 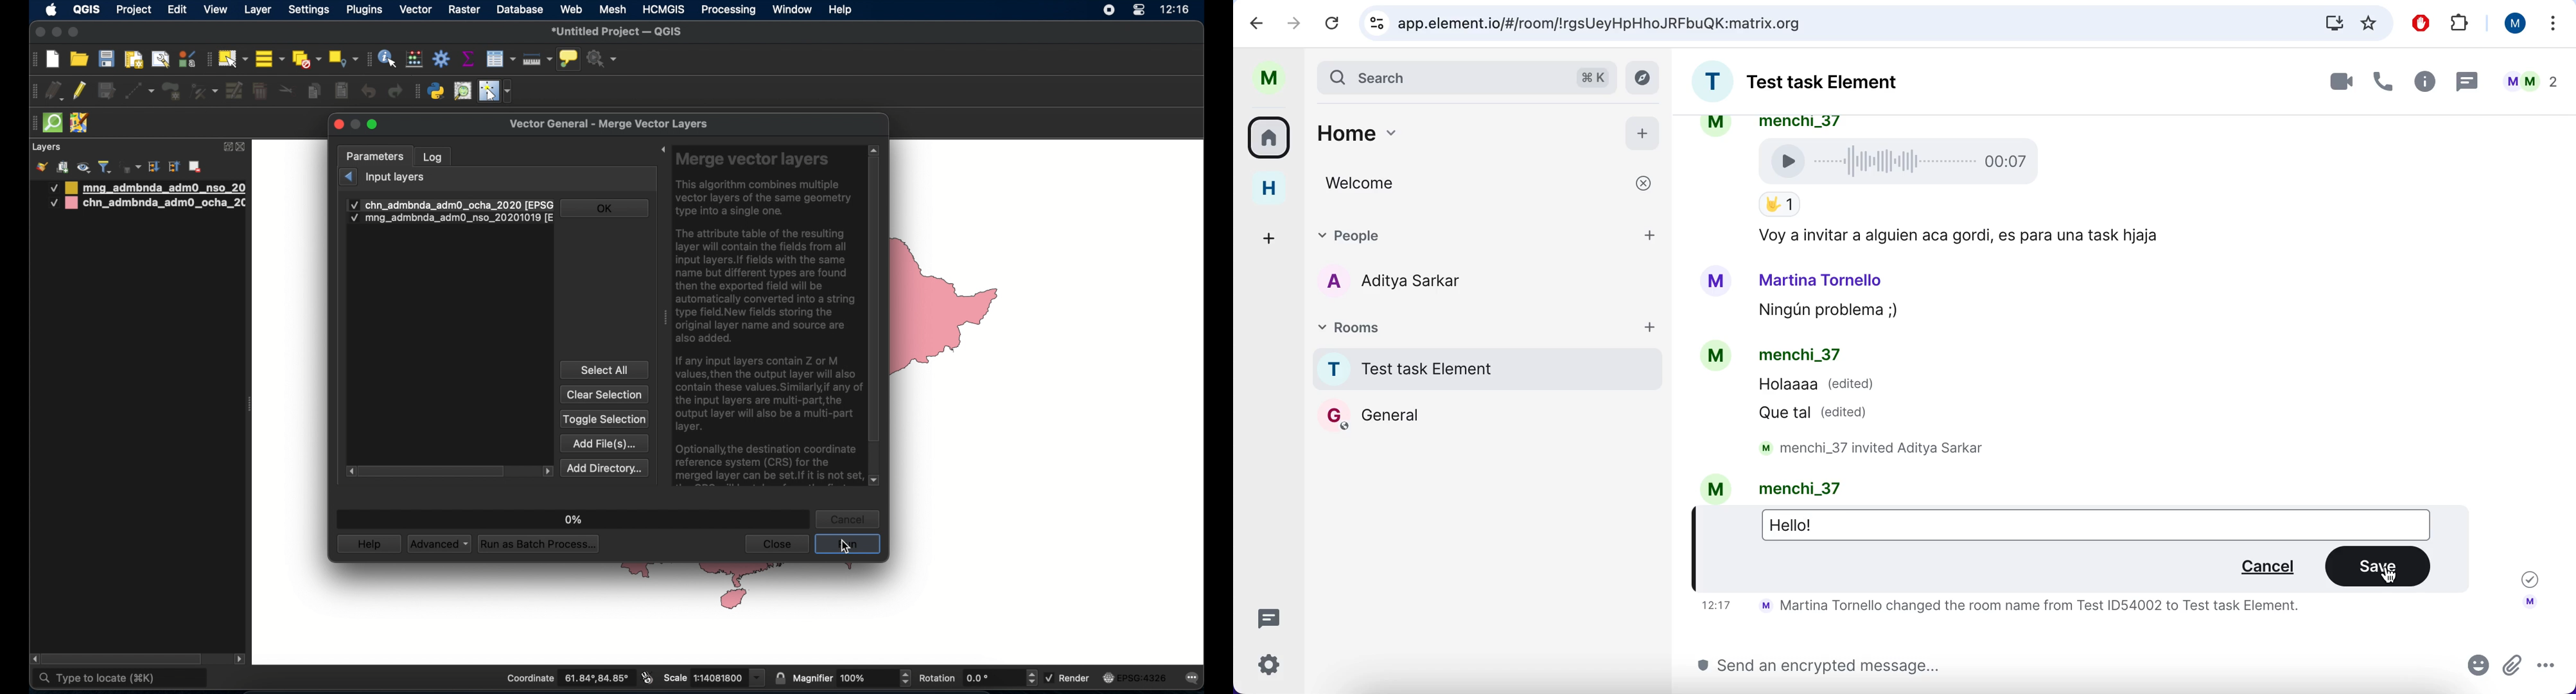 What do you see at coordinates (539, 545) in the screenshot?
I see `run as batch process` at bounding box center [539, 545].